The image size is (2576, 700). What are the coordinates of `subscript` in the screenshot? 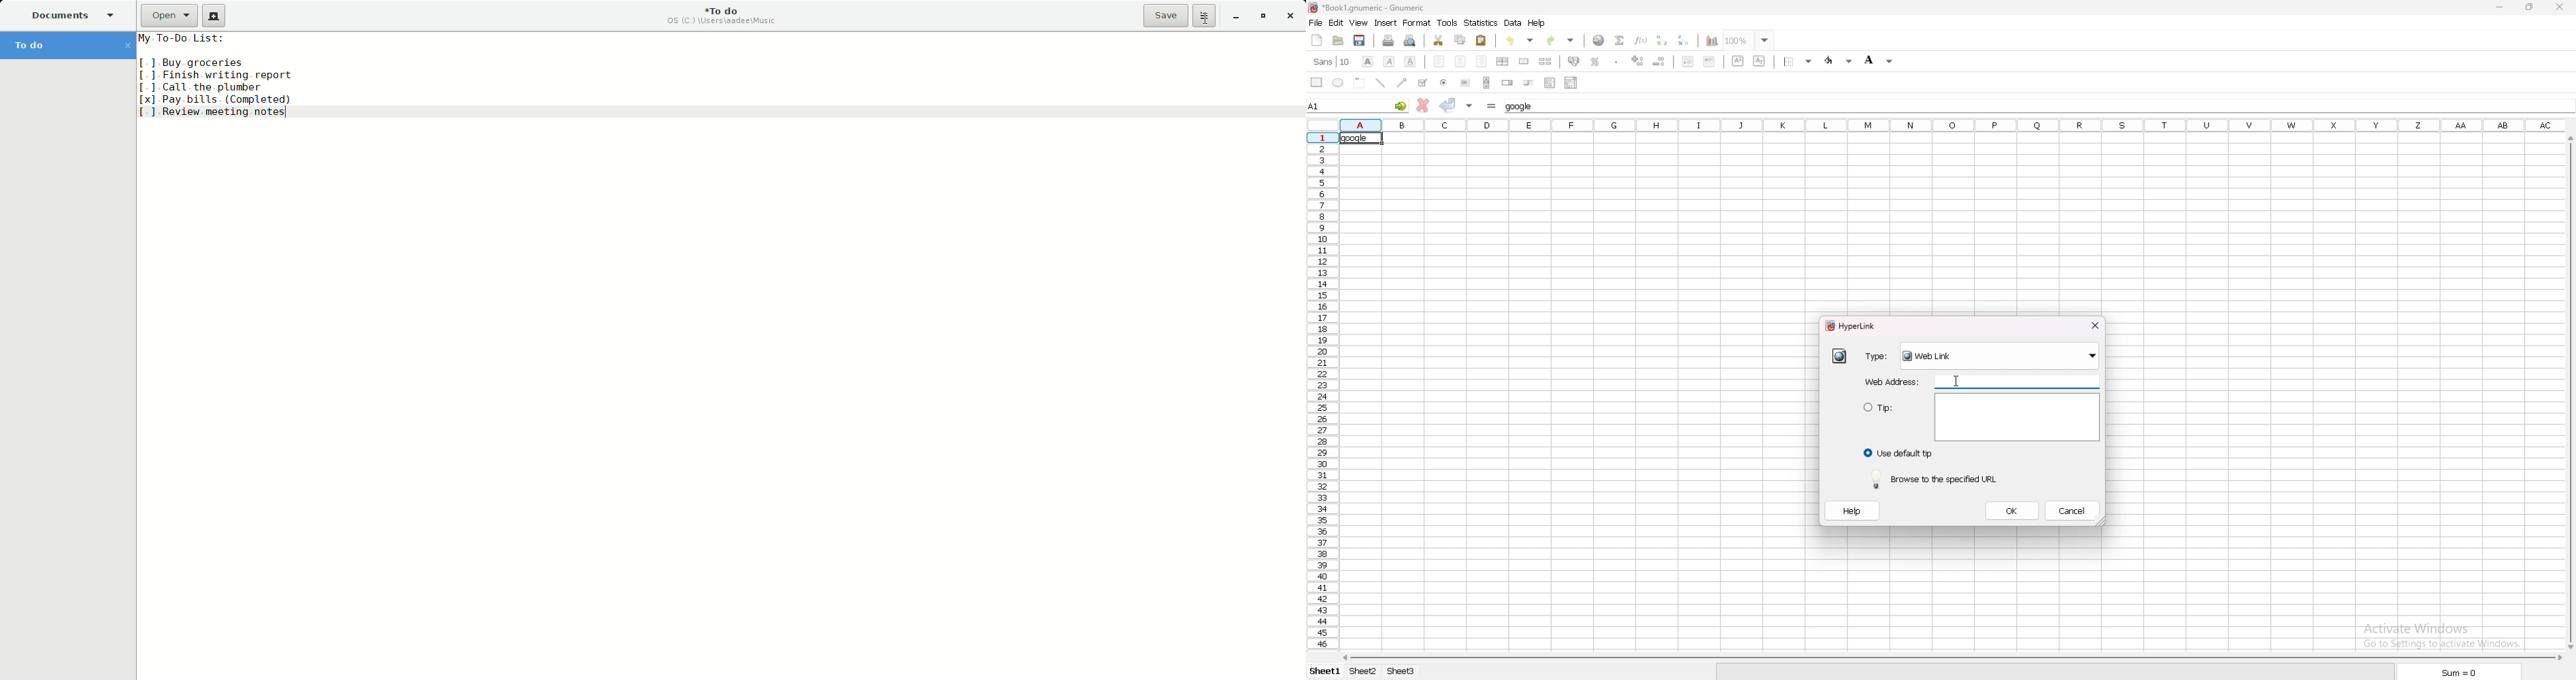 It's located at (1761, 61).